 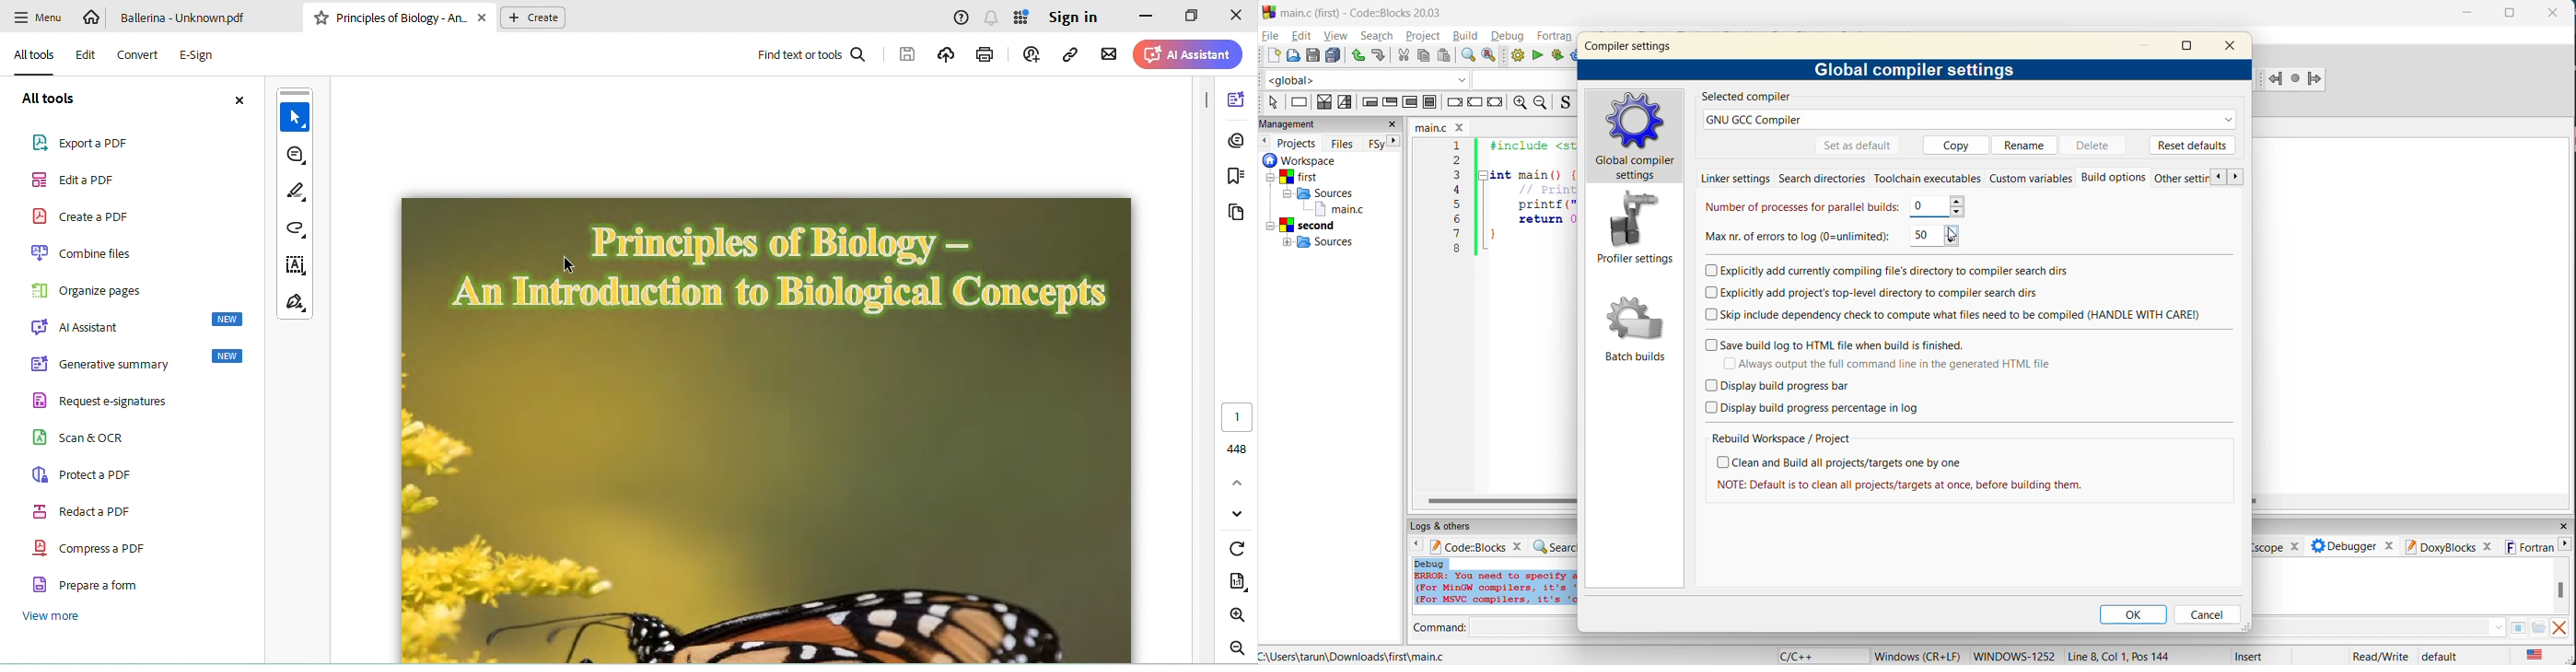 What do you see at coordinates (1271, 56) in the screenshot?
I see `new` at bounding box center [1271, 56].